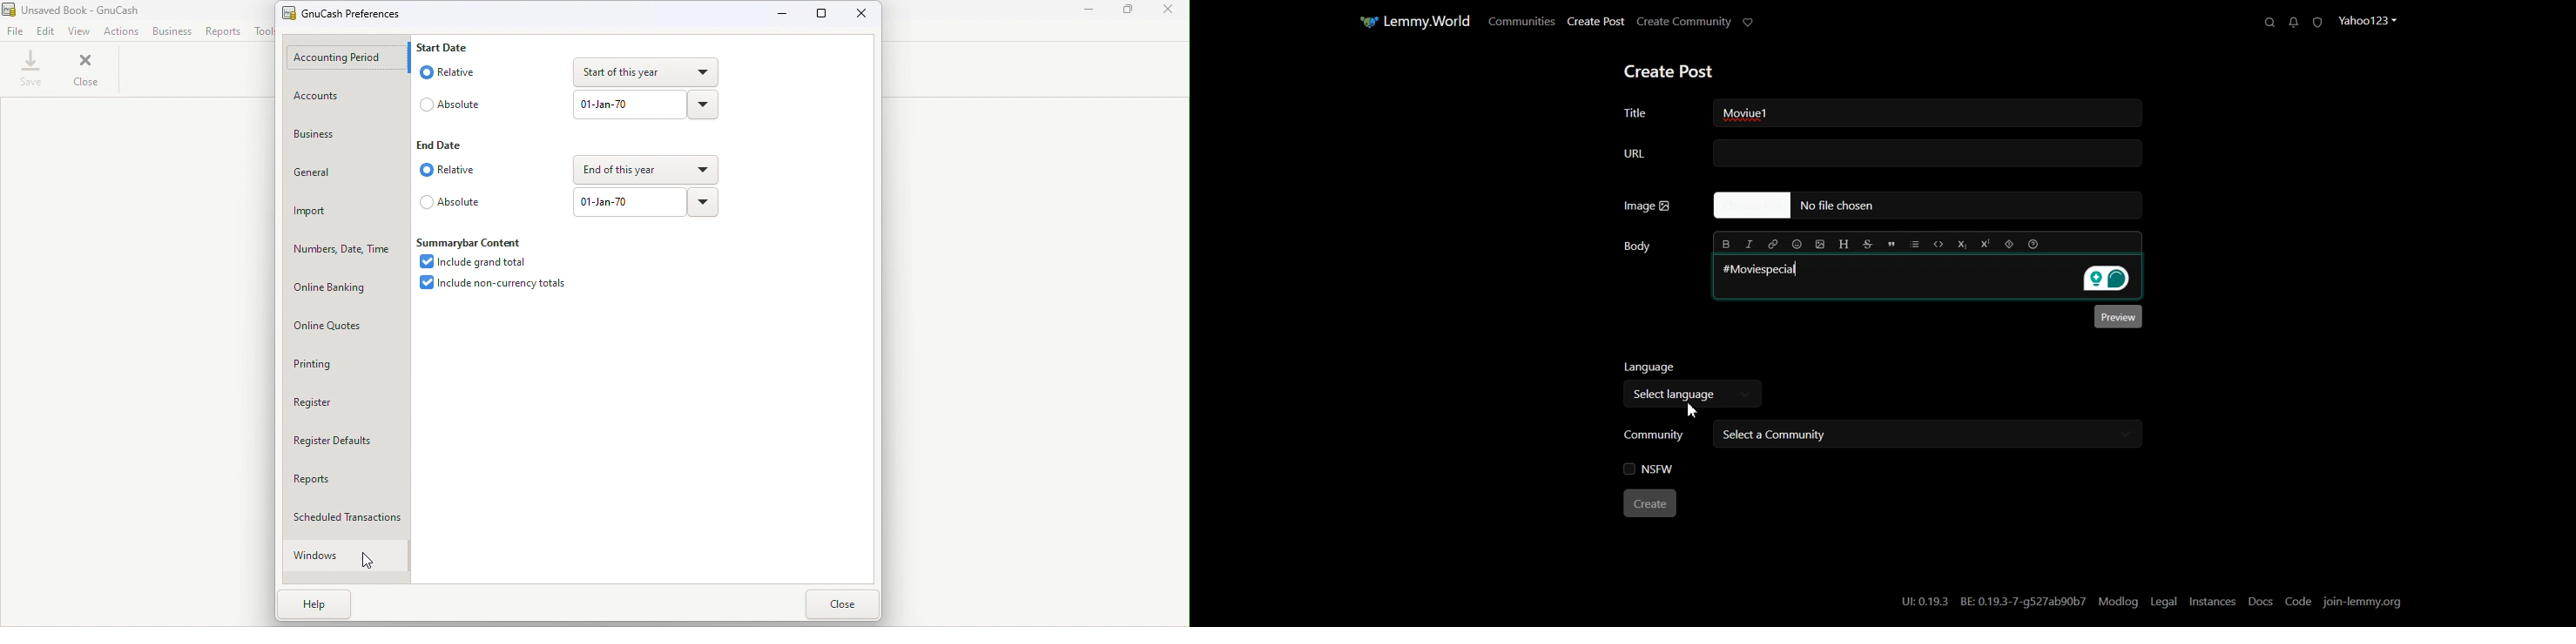  What do you see at coordinates (1925, 434) in the screenshot?
I see `Select a community` at bounding box center [1925, 434].